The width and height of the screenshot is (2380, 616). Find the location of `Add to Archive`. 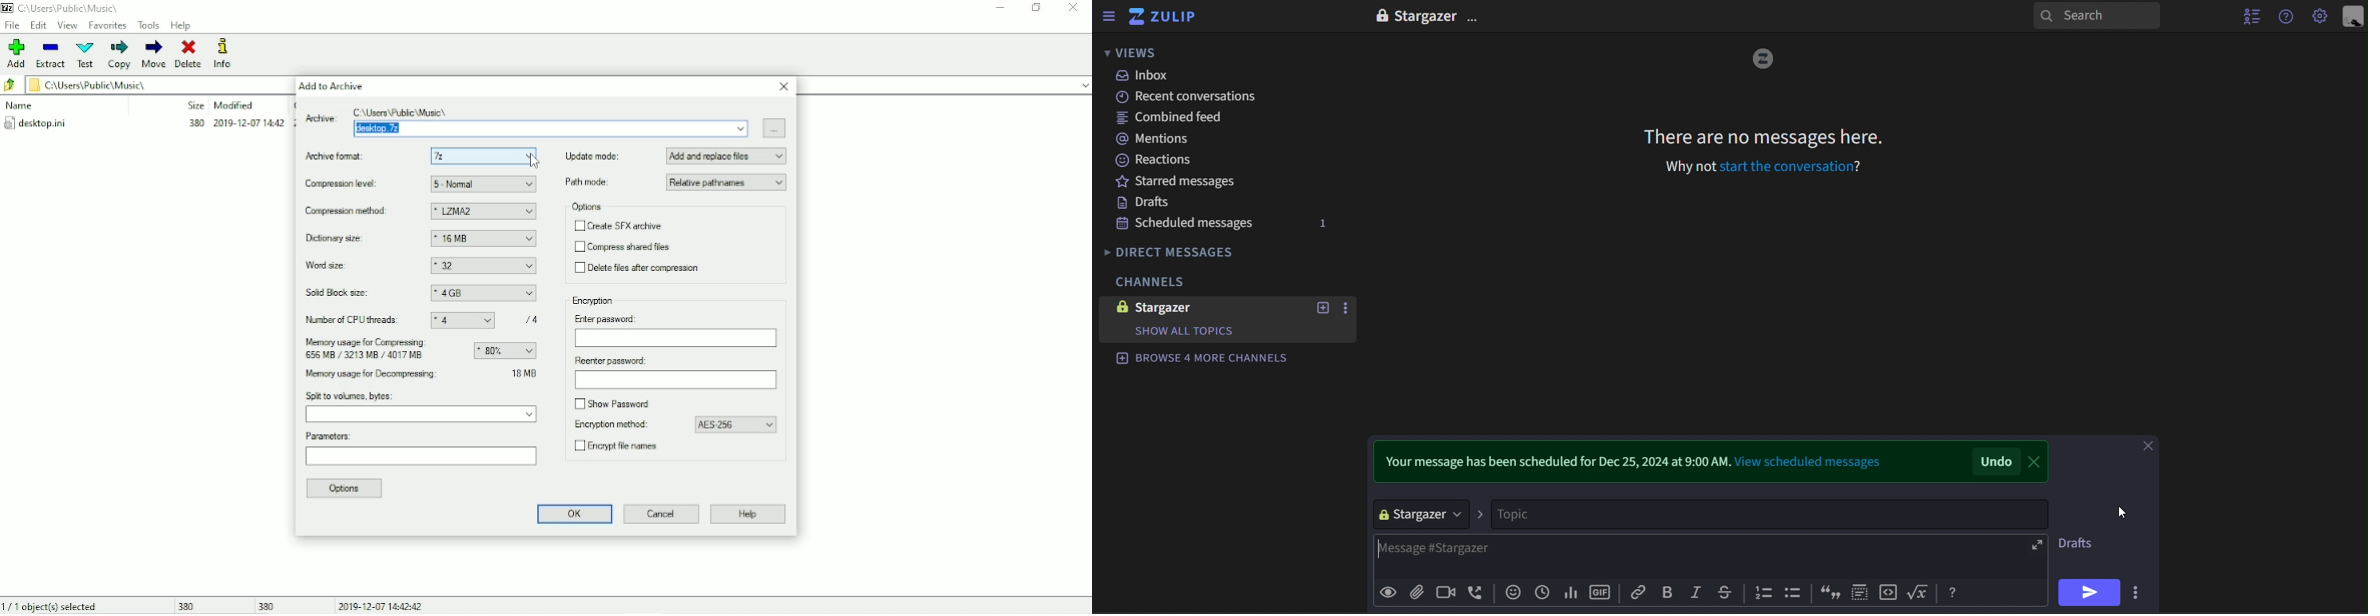

Add to Archive is located at coordinates (331, 86).